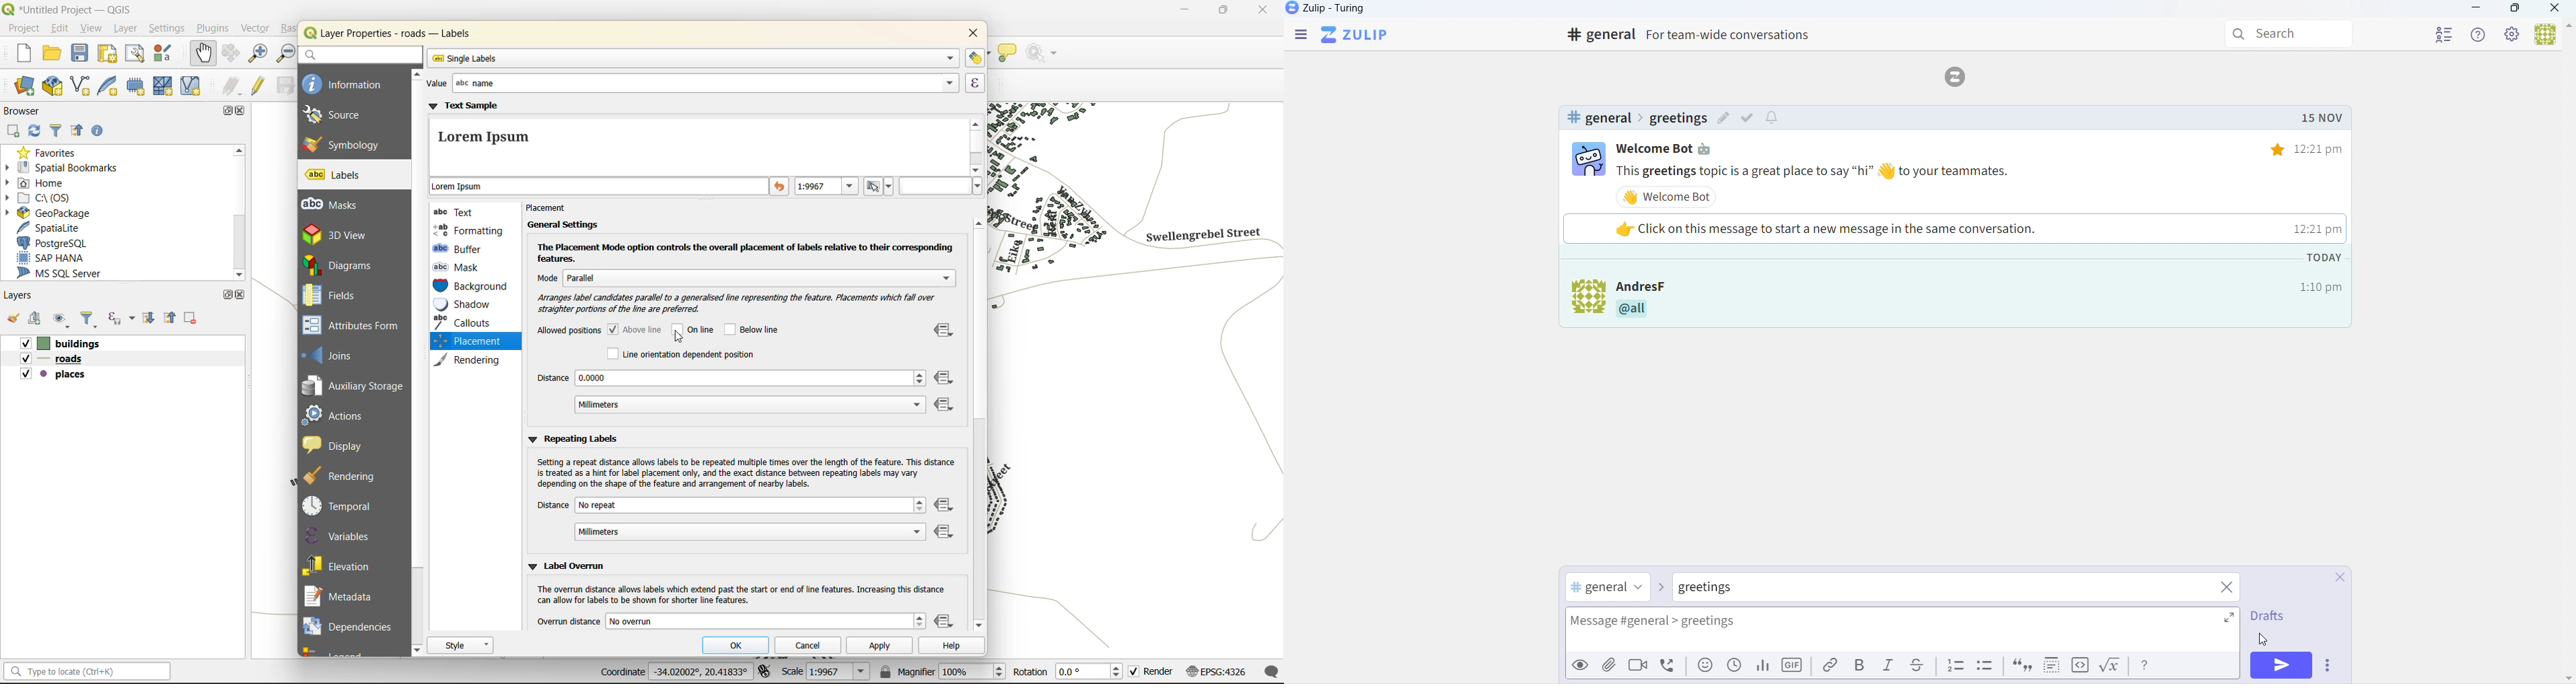 This screenshot has width=2576, height=700. I want to click on project, so click(23, 29).